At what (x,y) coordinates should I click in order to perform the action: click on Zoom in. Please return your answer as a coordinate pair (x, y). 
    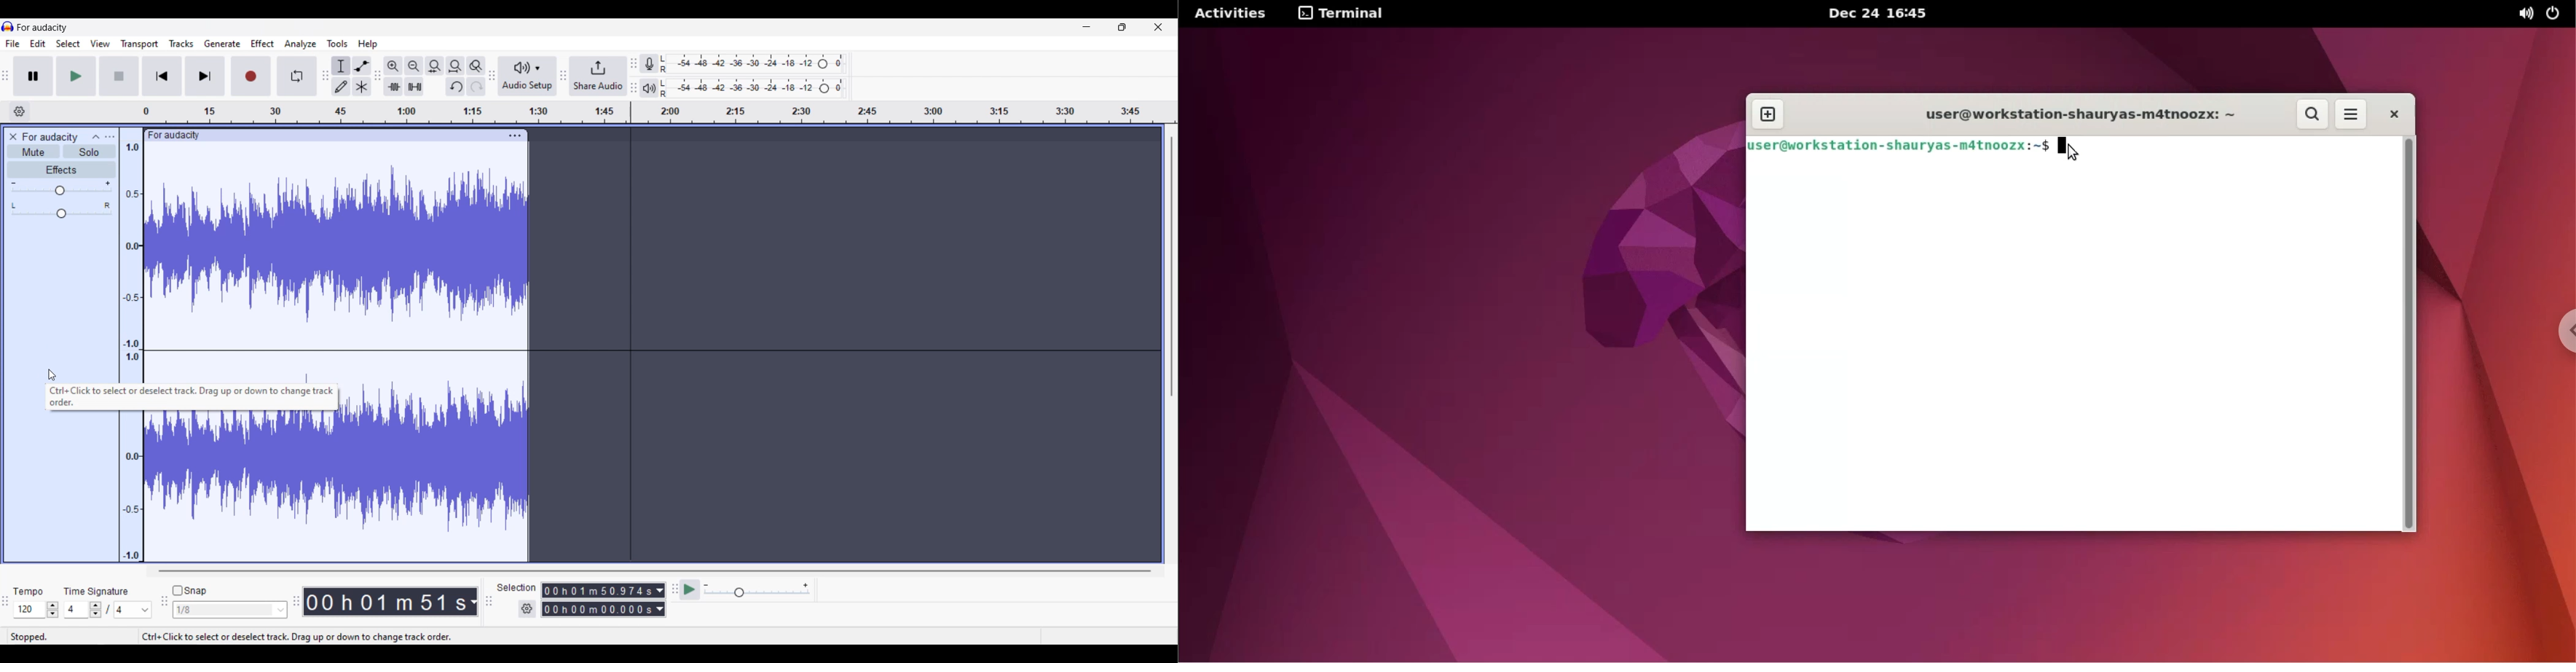
    Looking at the image, I should click on (393, 66).